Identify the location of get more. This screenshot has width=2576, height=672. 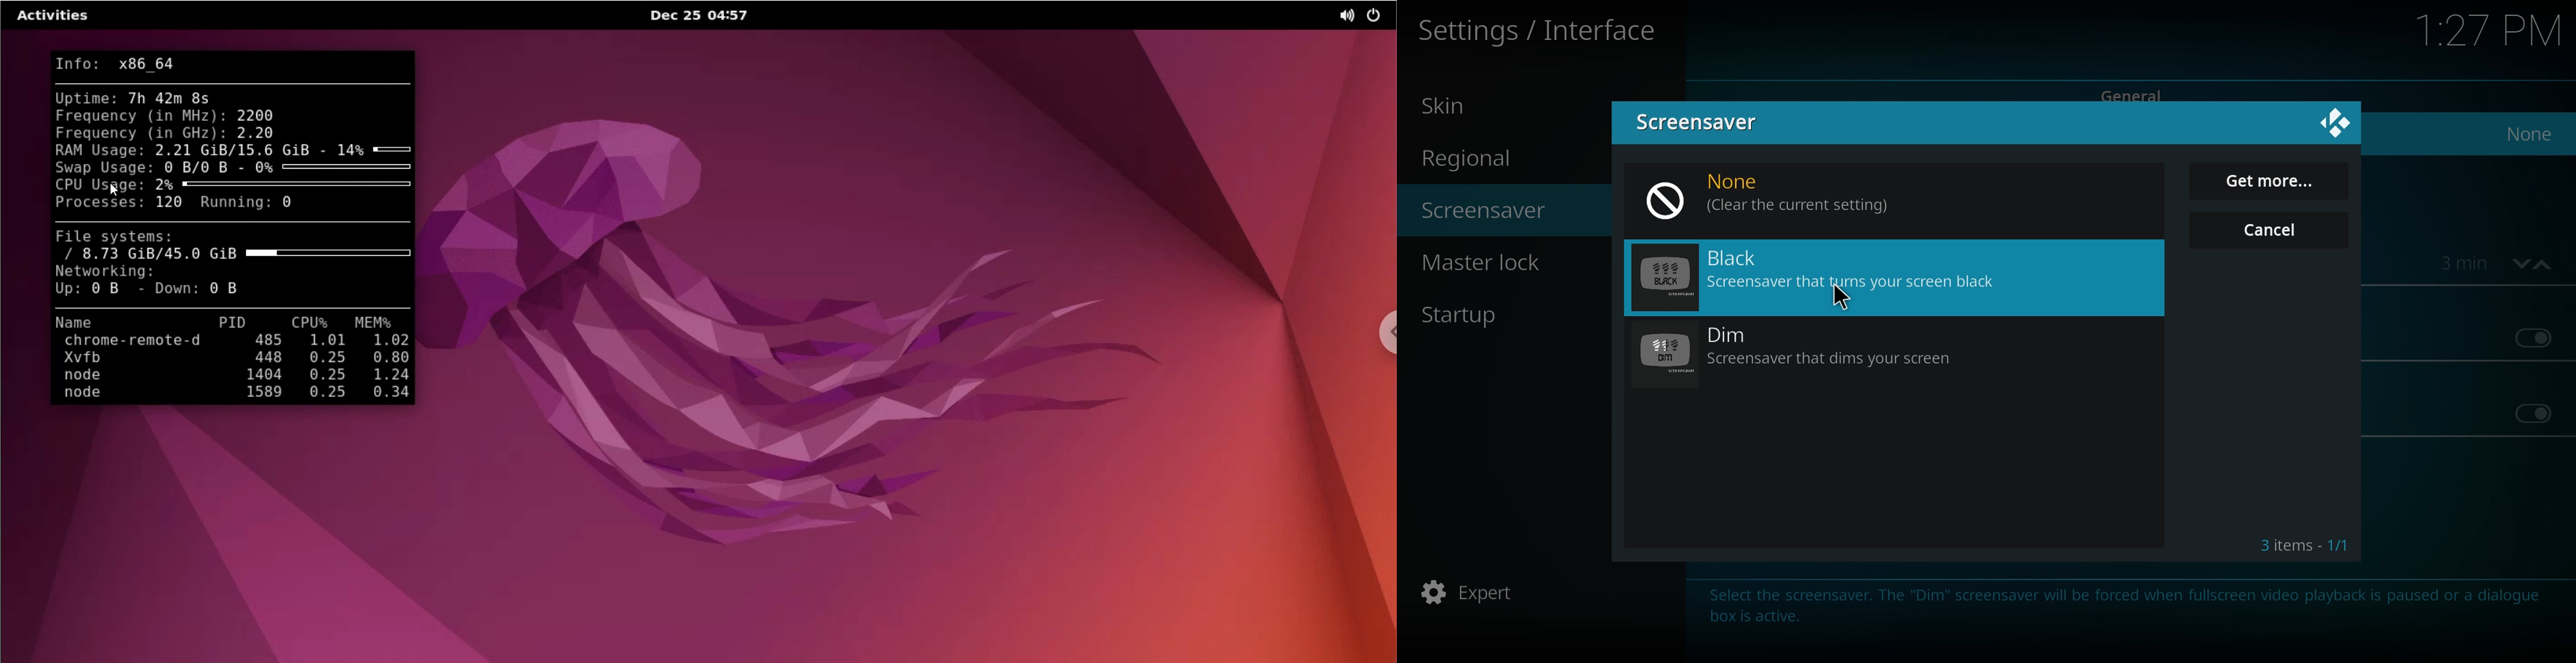
(2271, 179).